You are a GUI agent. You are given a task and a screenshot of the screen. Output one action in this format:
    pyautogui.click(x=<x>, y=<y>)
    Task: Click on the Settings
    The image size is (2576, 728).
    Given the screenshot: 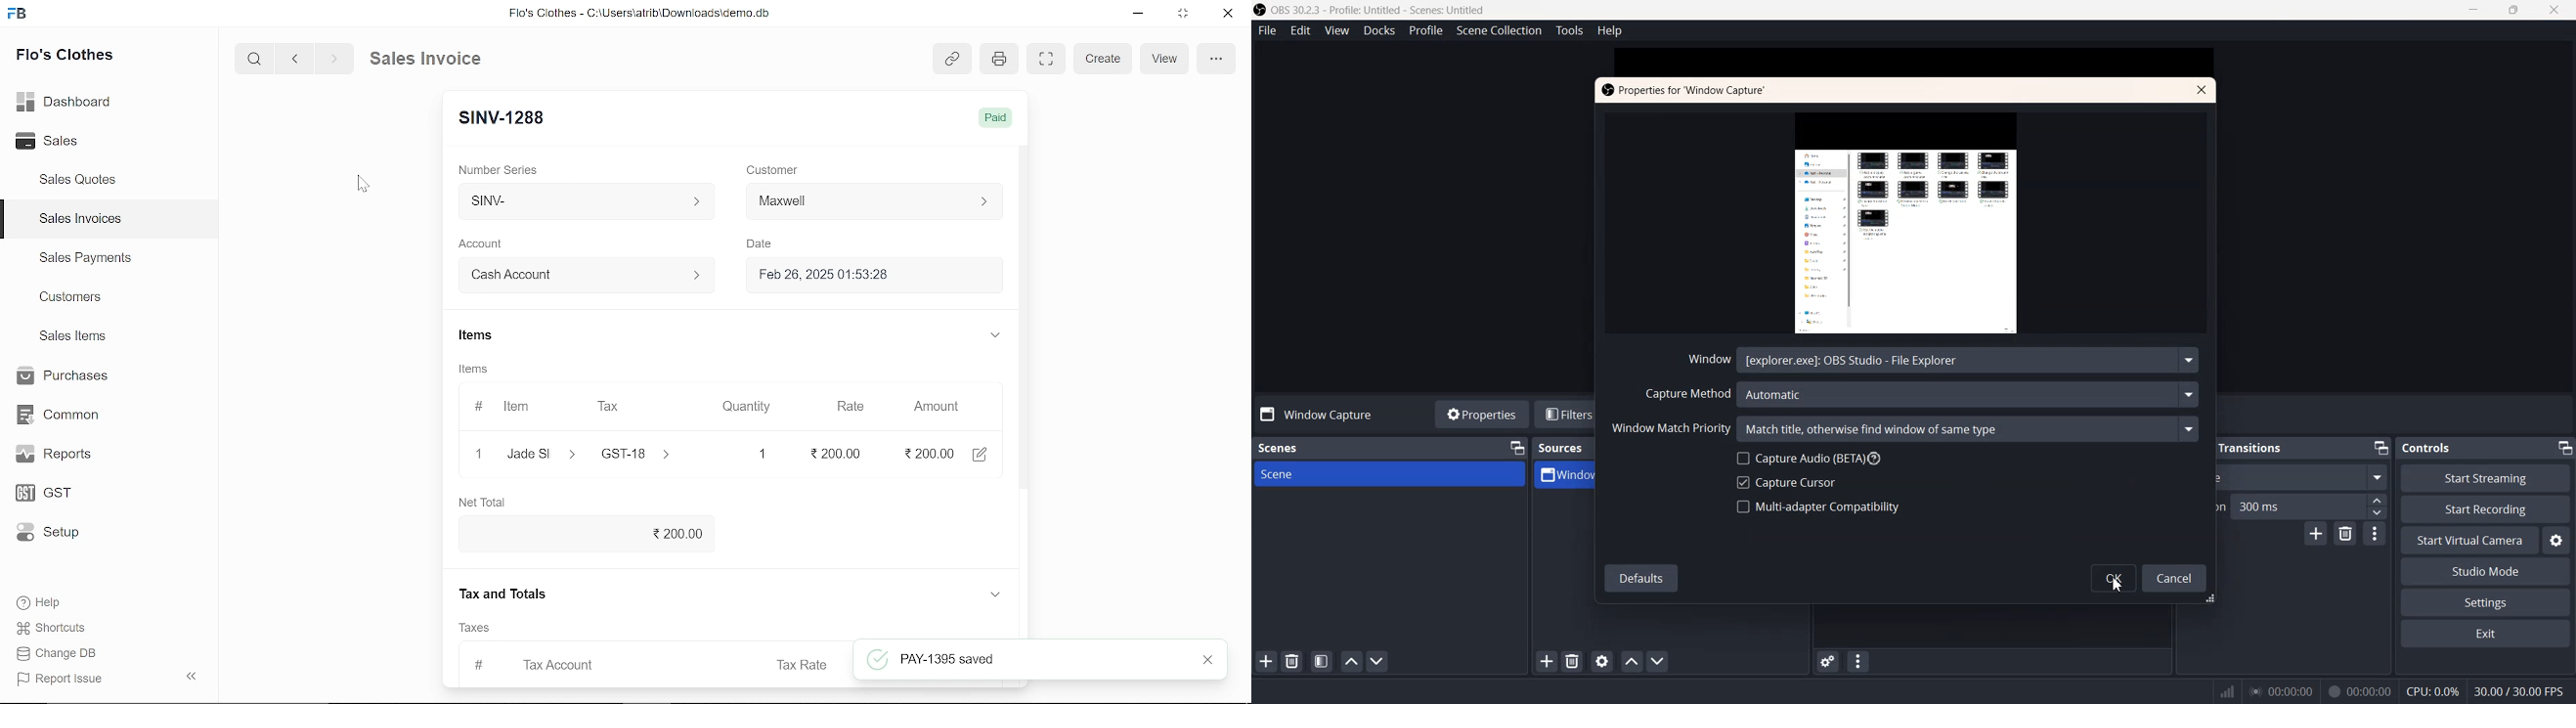 What is the action you would take?
    pyautogui.click(x=2555, y=540)
    